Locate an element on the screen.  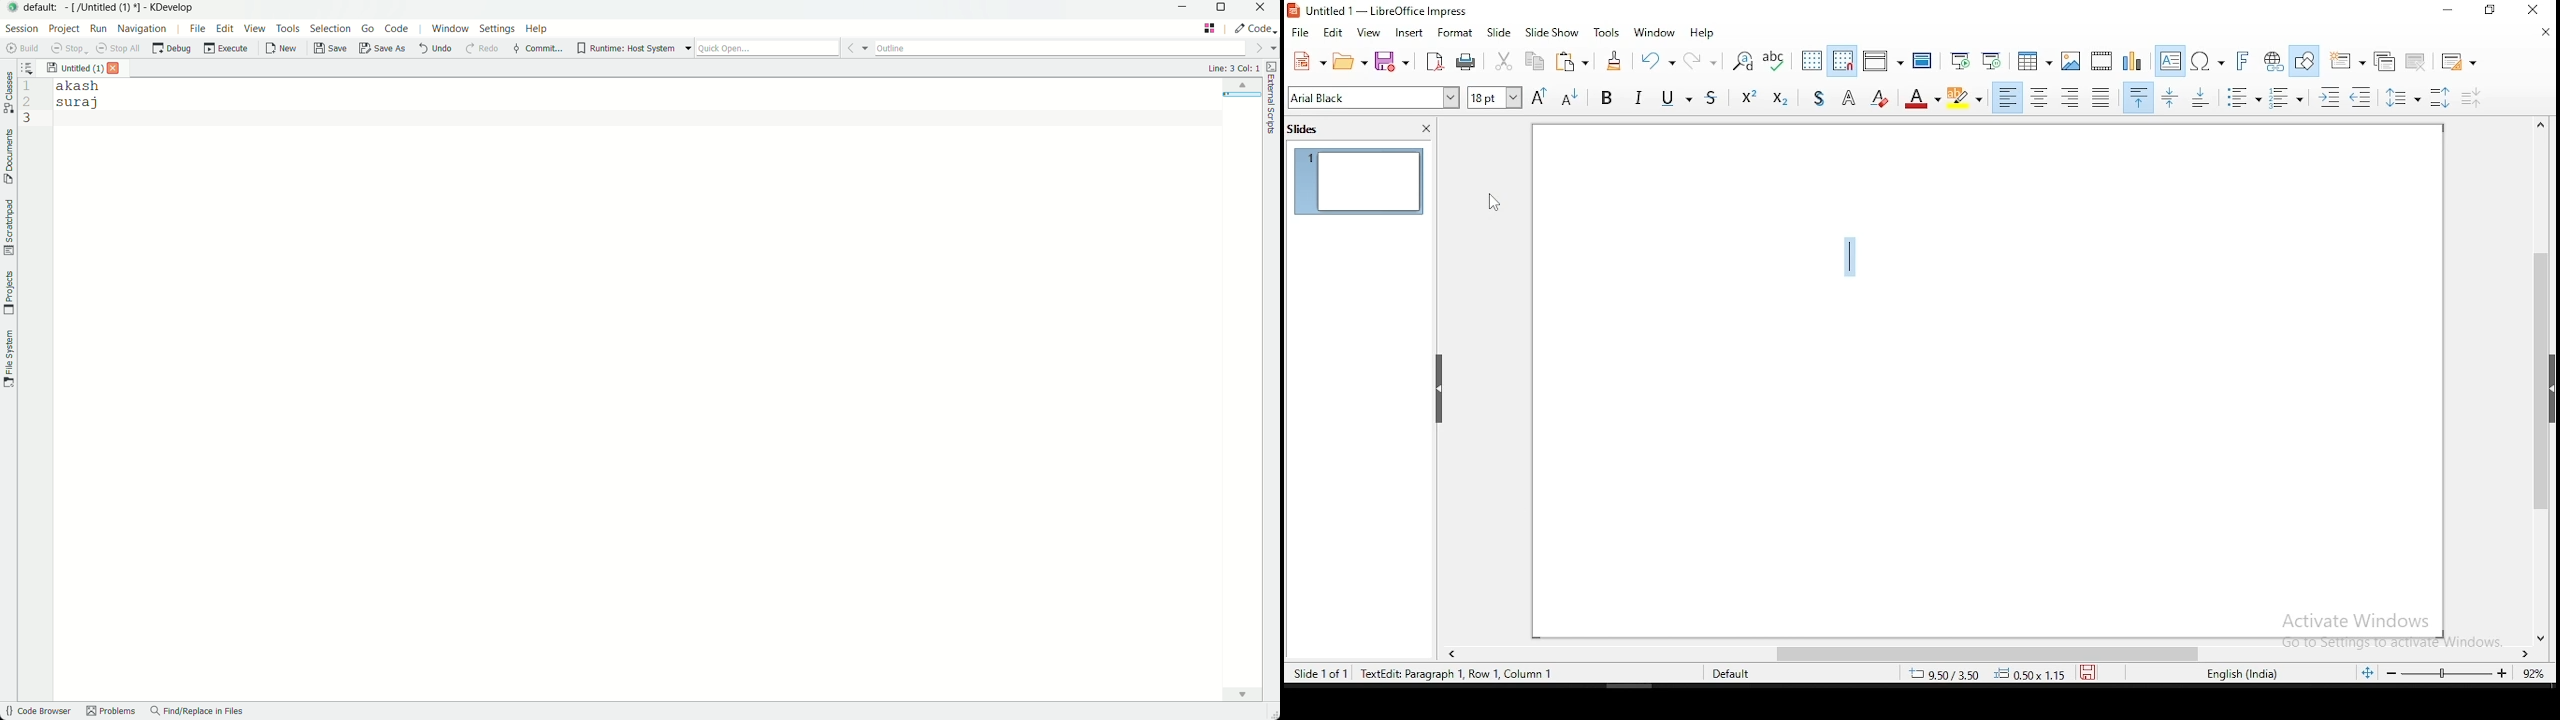
Bullet points is located at coordinates (2243, 98).